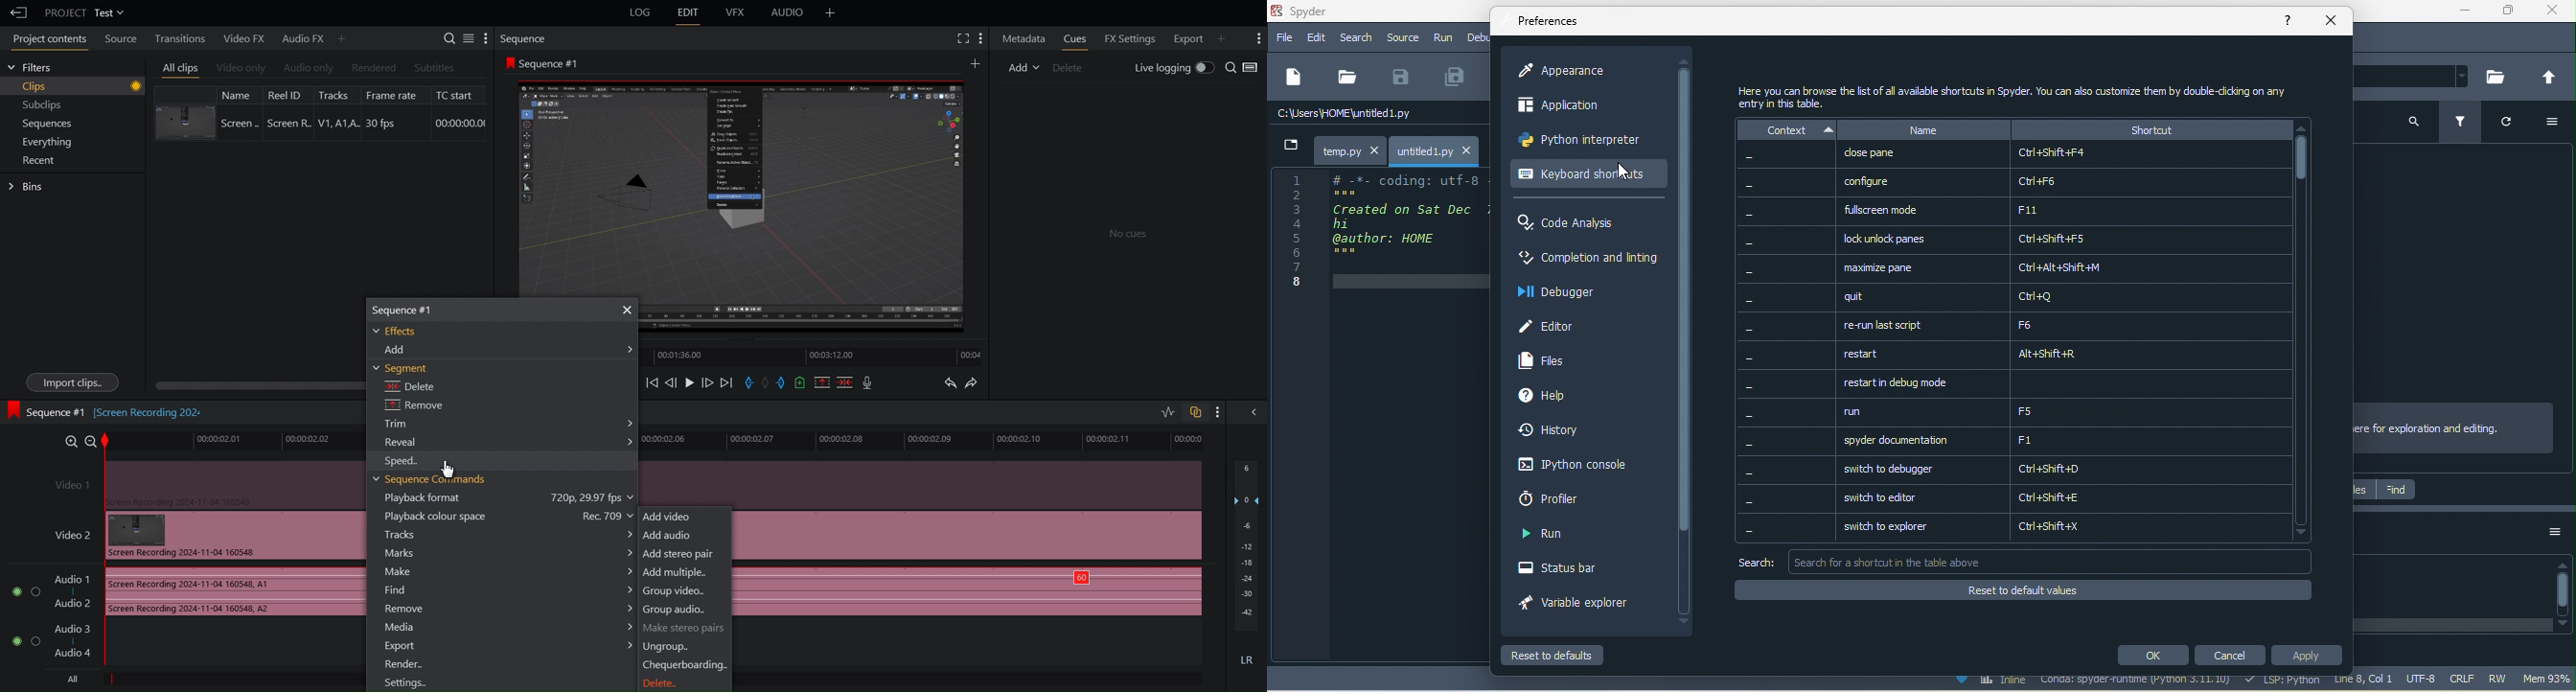  I want to click on file, so click(1283, 37).